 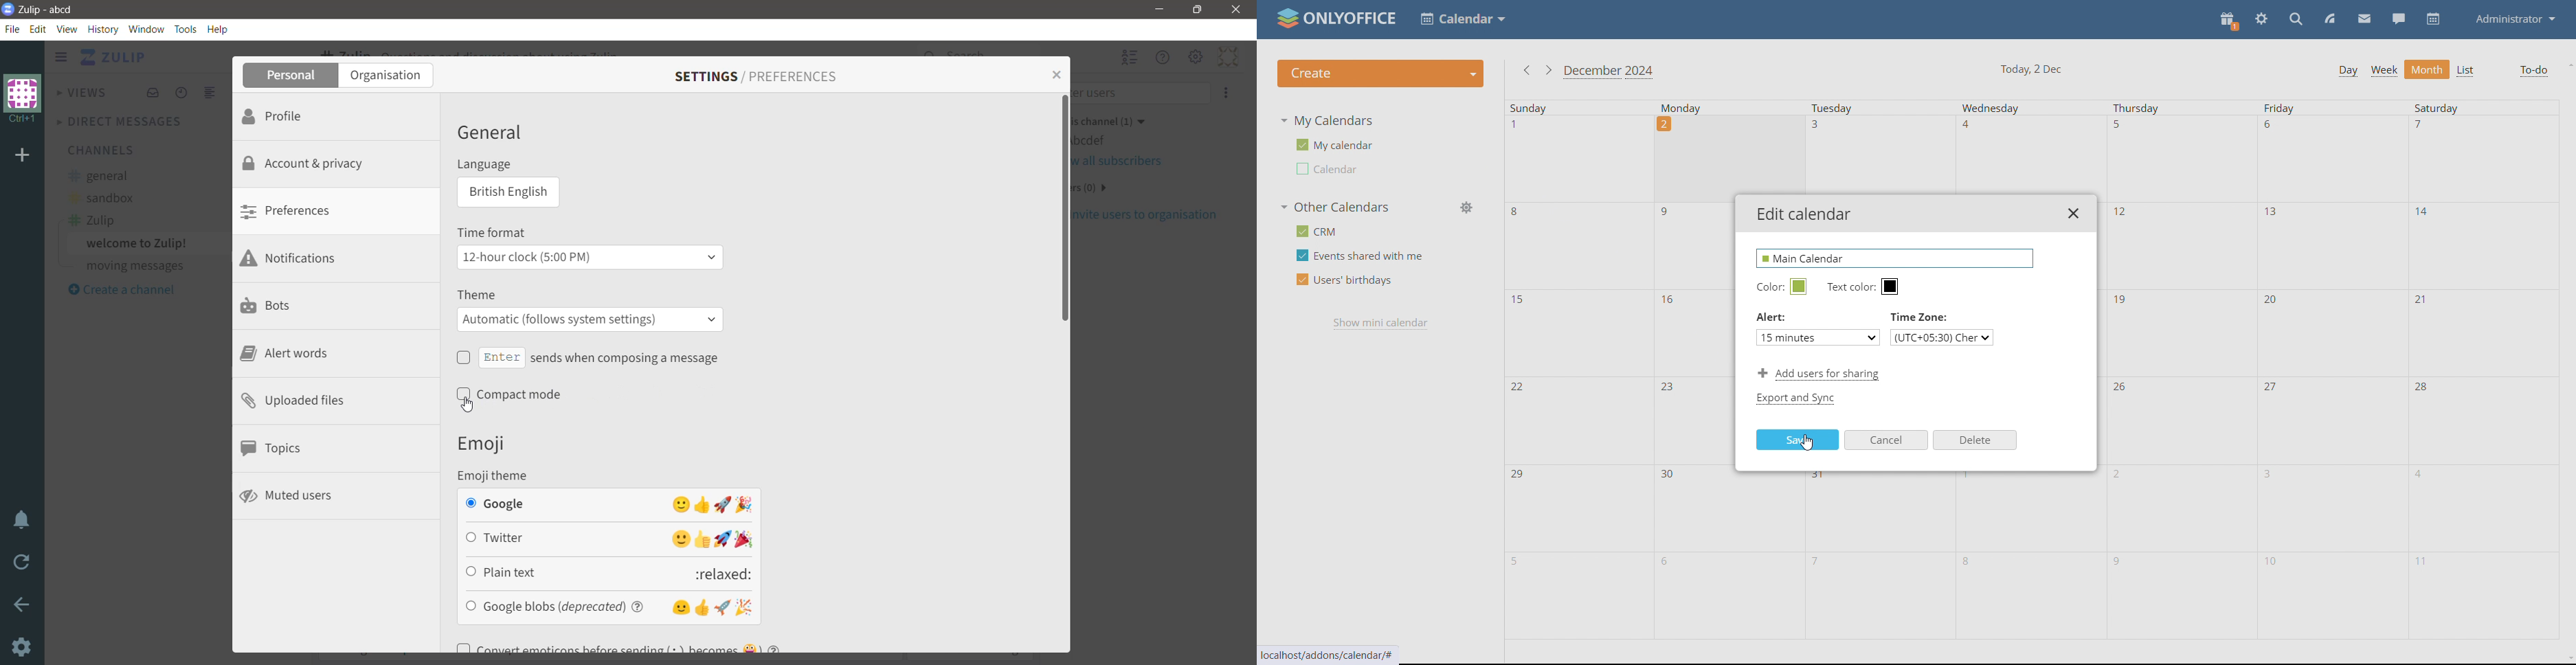 I want to click on Edit, so click(x=38, y=29).